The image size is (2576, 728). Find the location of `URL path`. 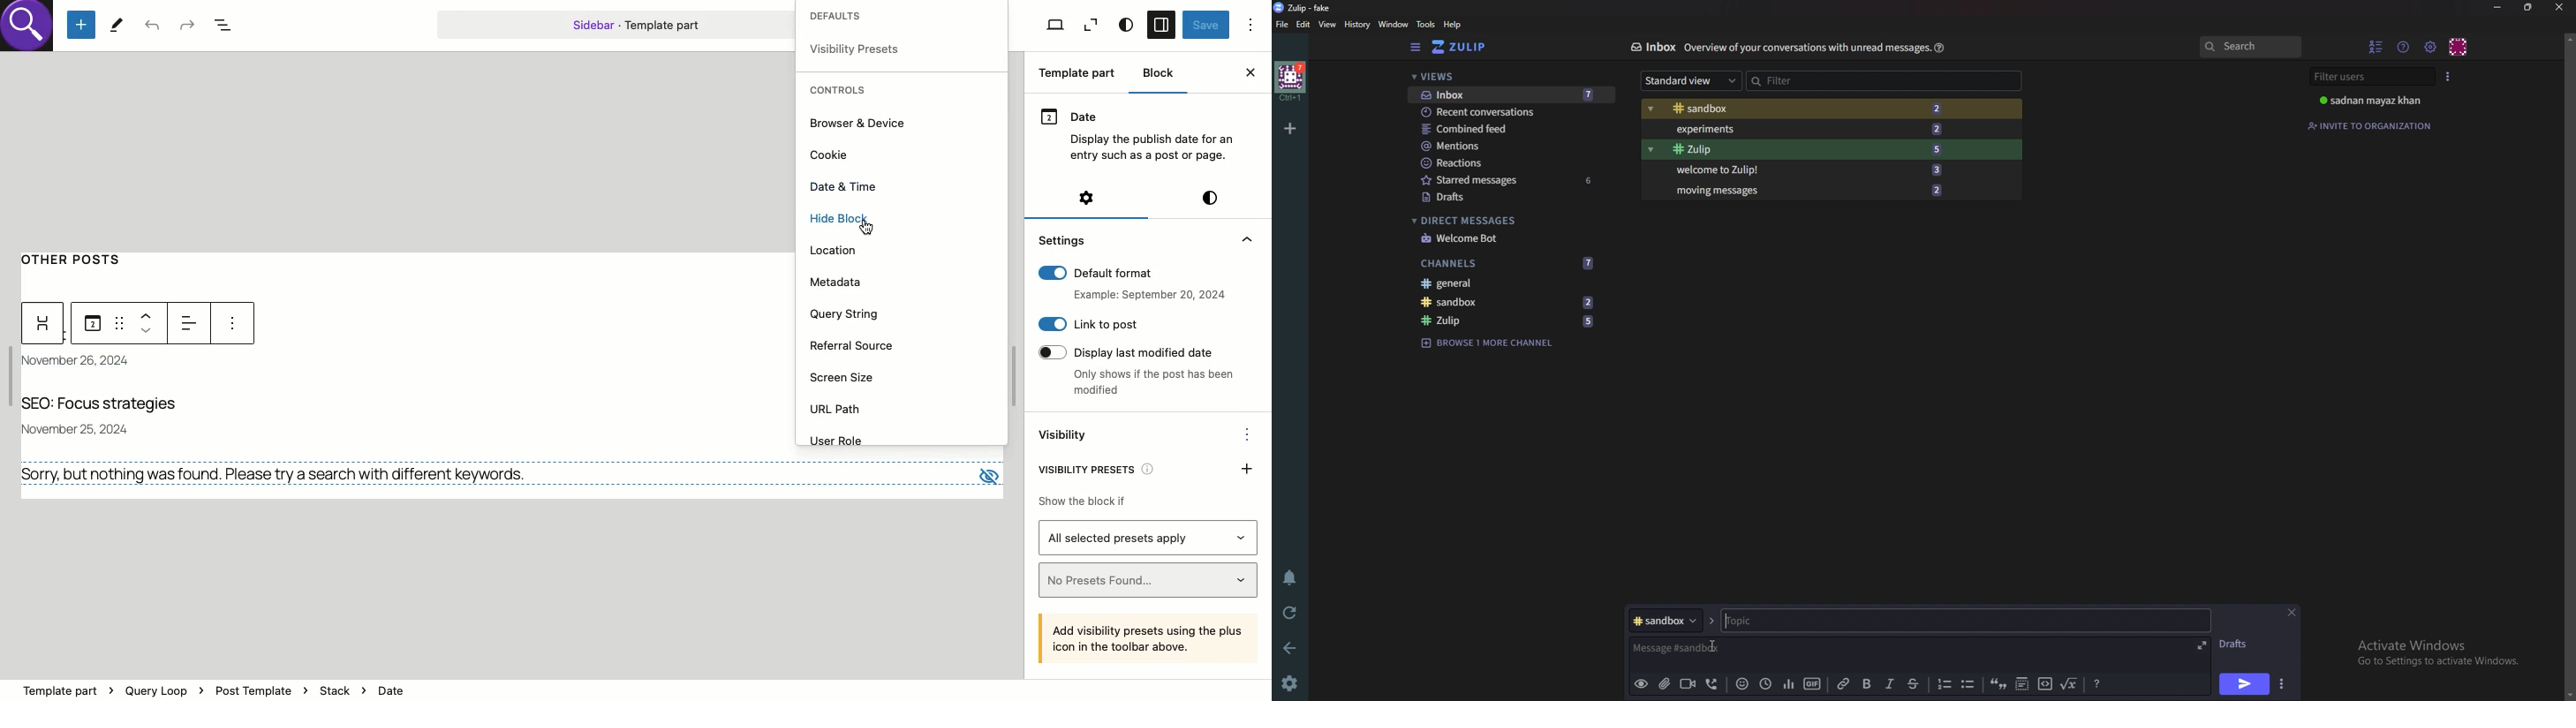

URL path is located at coordinates (838, 411).